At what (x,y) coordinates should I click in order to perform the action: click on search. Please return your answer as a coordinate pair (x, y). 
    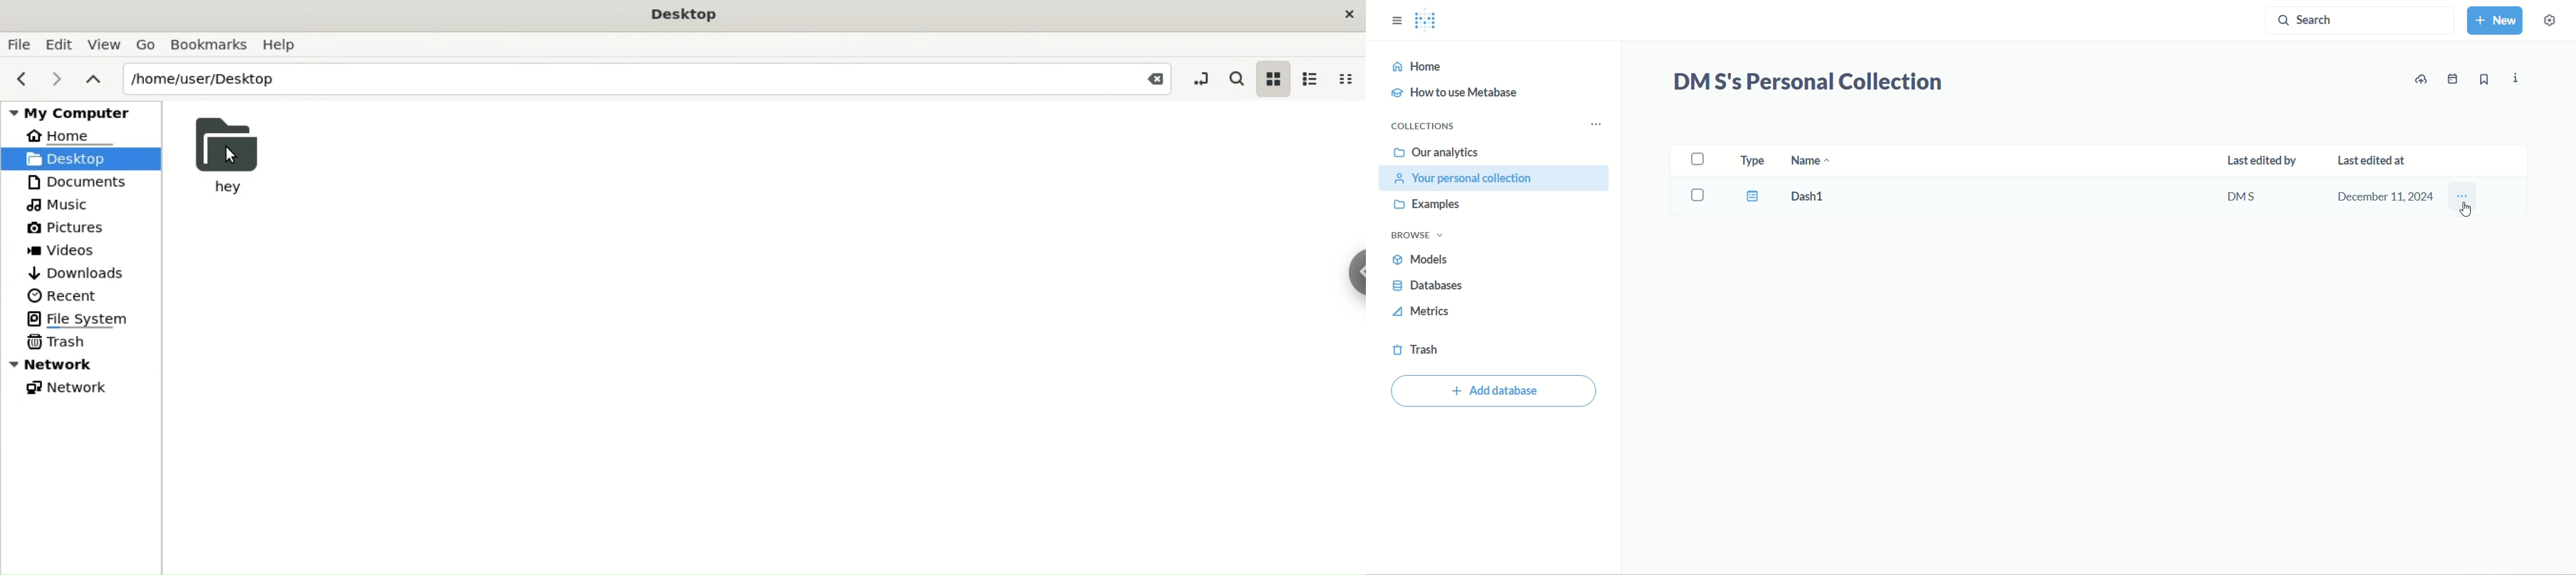
    Looking at the image, I should click on (1236, 80).